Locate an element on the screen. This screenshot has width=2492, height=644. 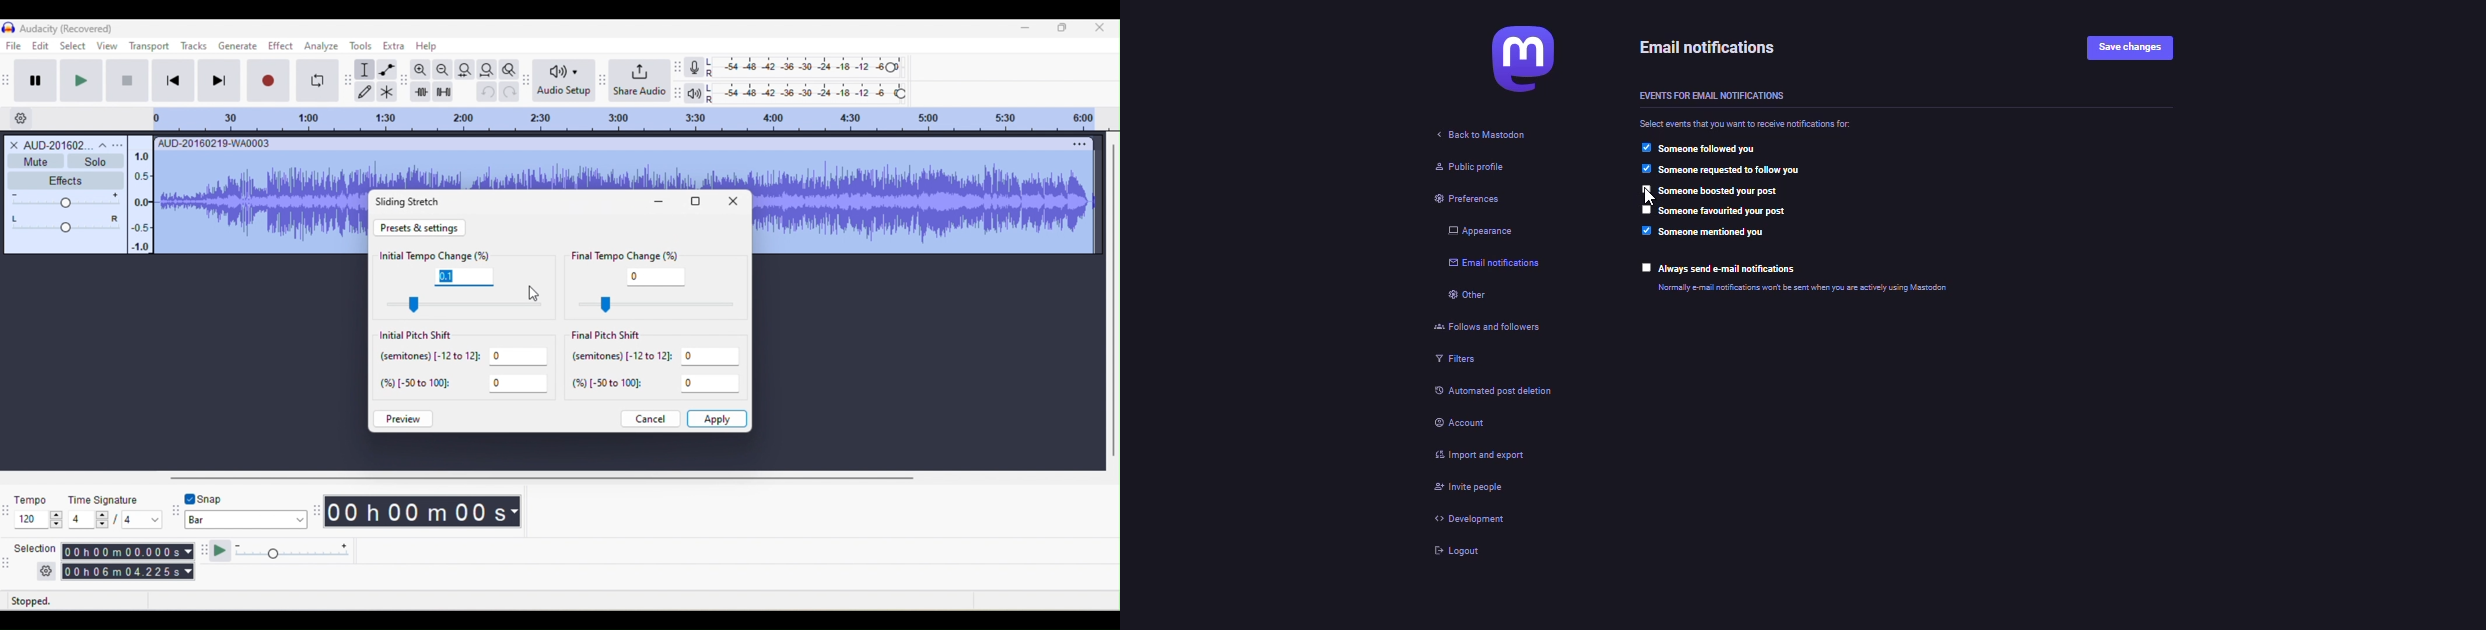
enabled is located at coordinates (1644, 169).